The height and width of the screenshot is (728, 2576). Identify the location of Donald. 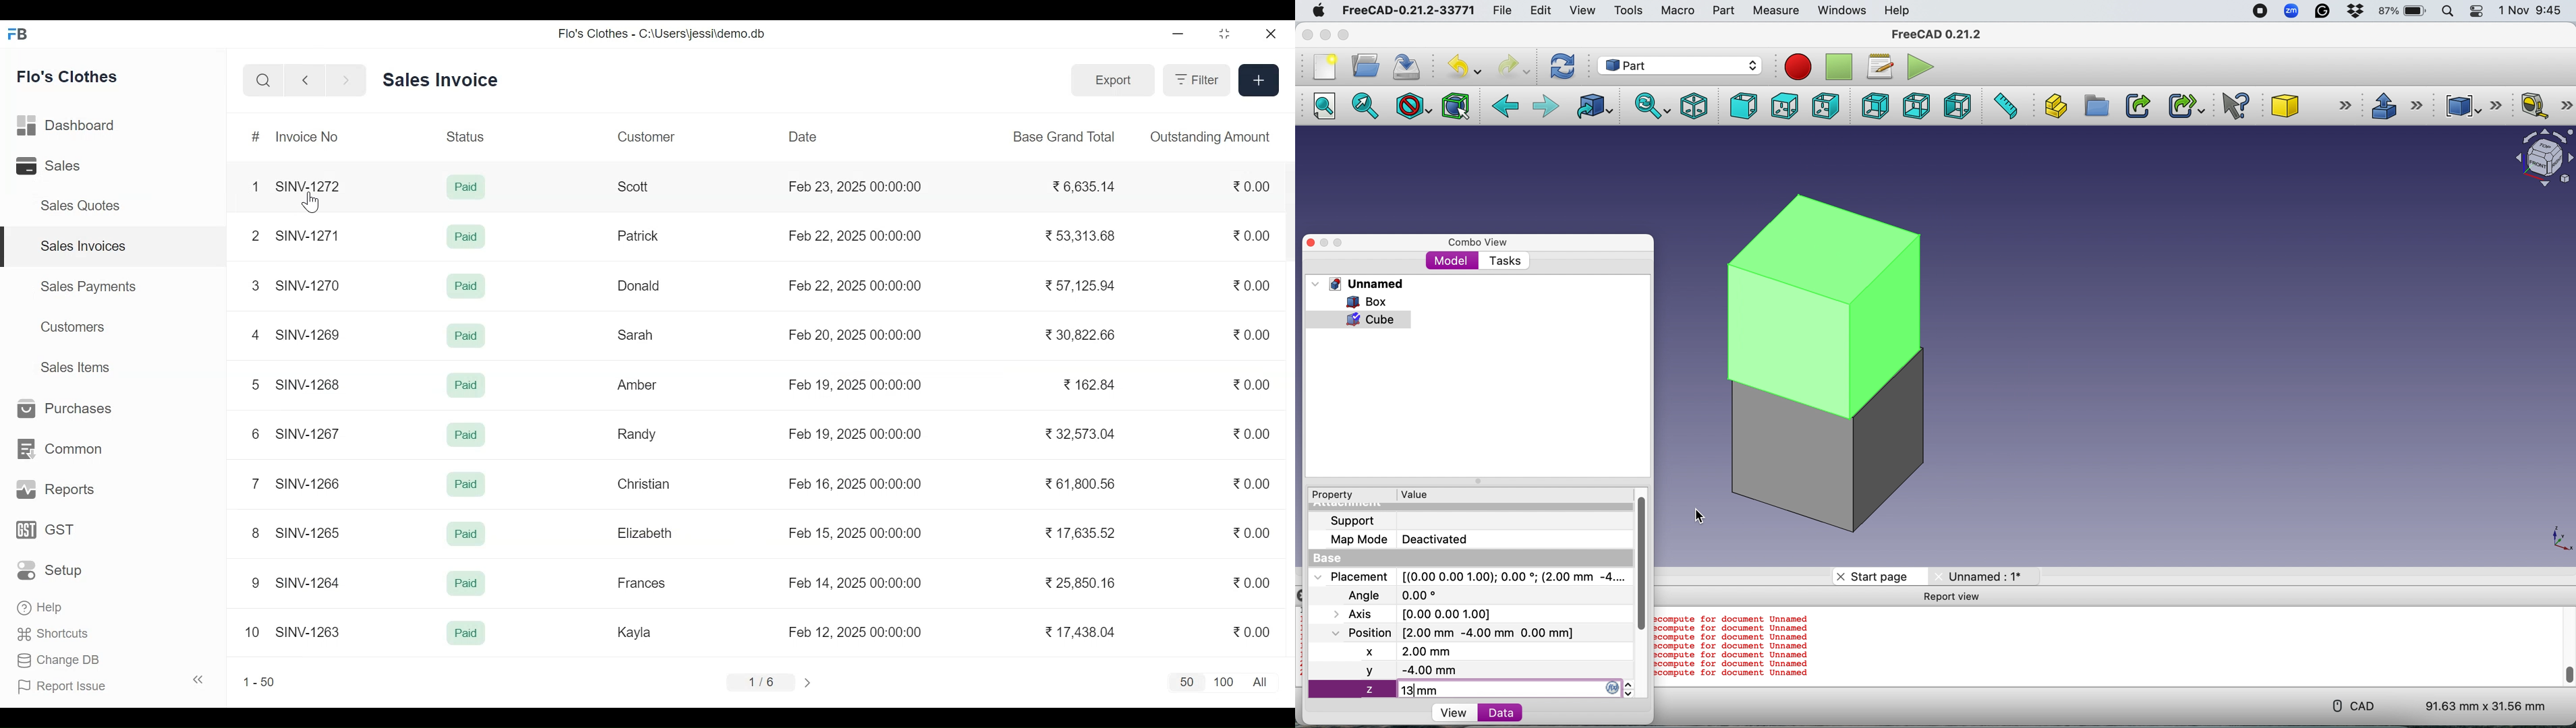
(639, 286).